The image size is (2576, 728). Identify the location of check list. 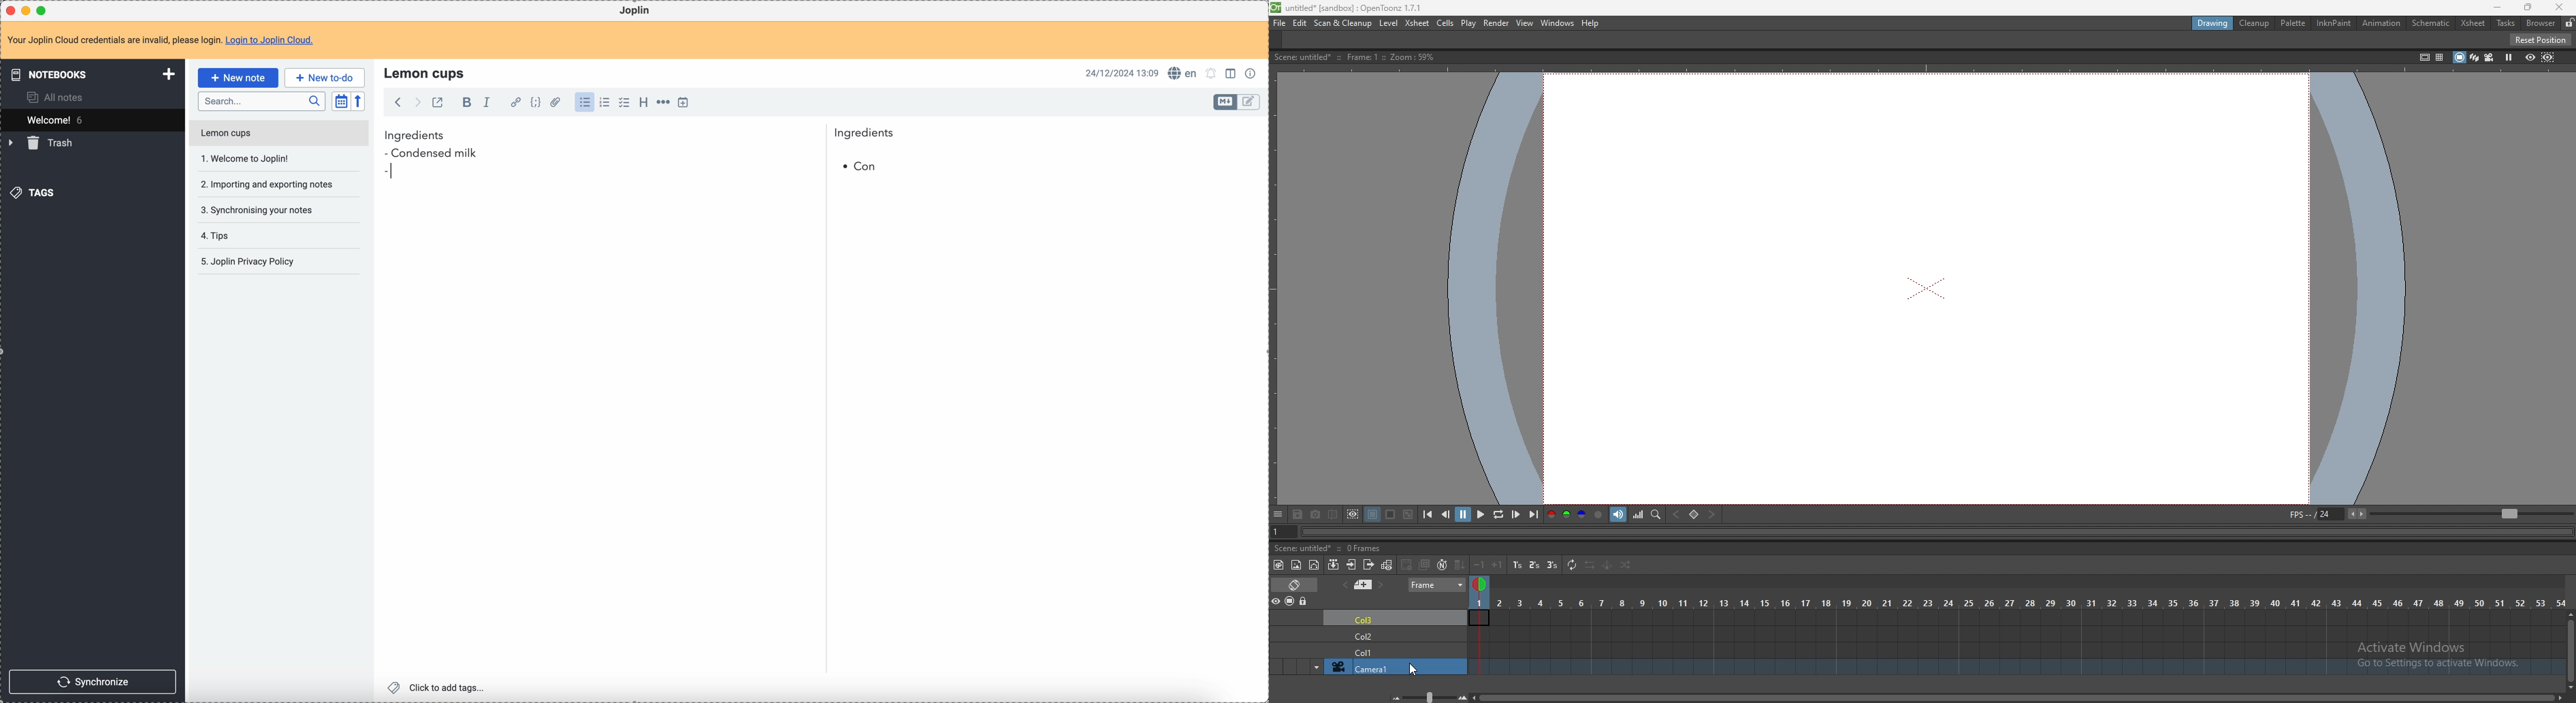
(624, 102).